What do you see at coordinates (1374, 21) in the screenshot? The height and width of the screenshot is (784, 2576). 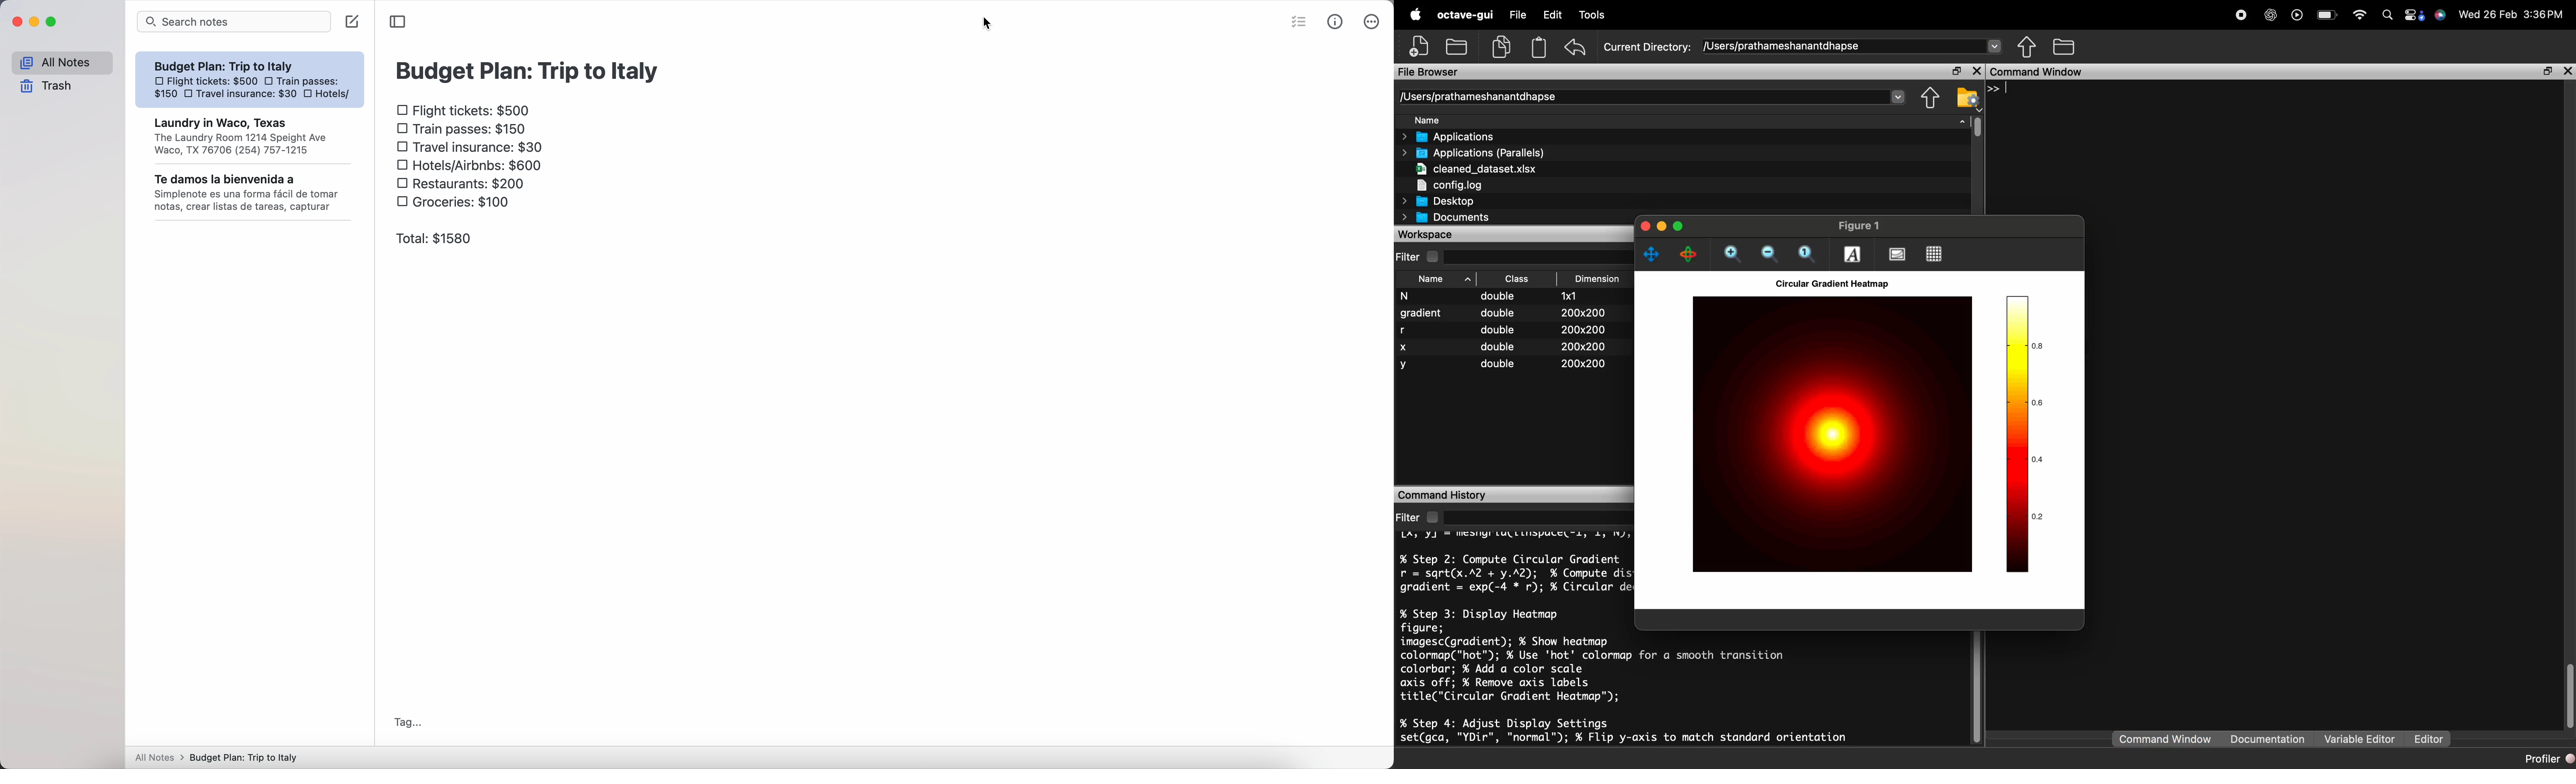 I see `more options` at bounding box center [1374, 21].